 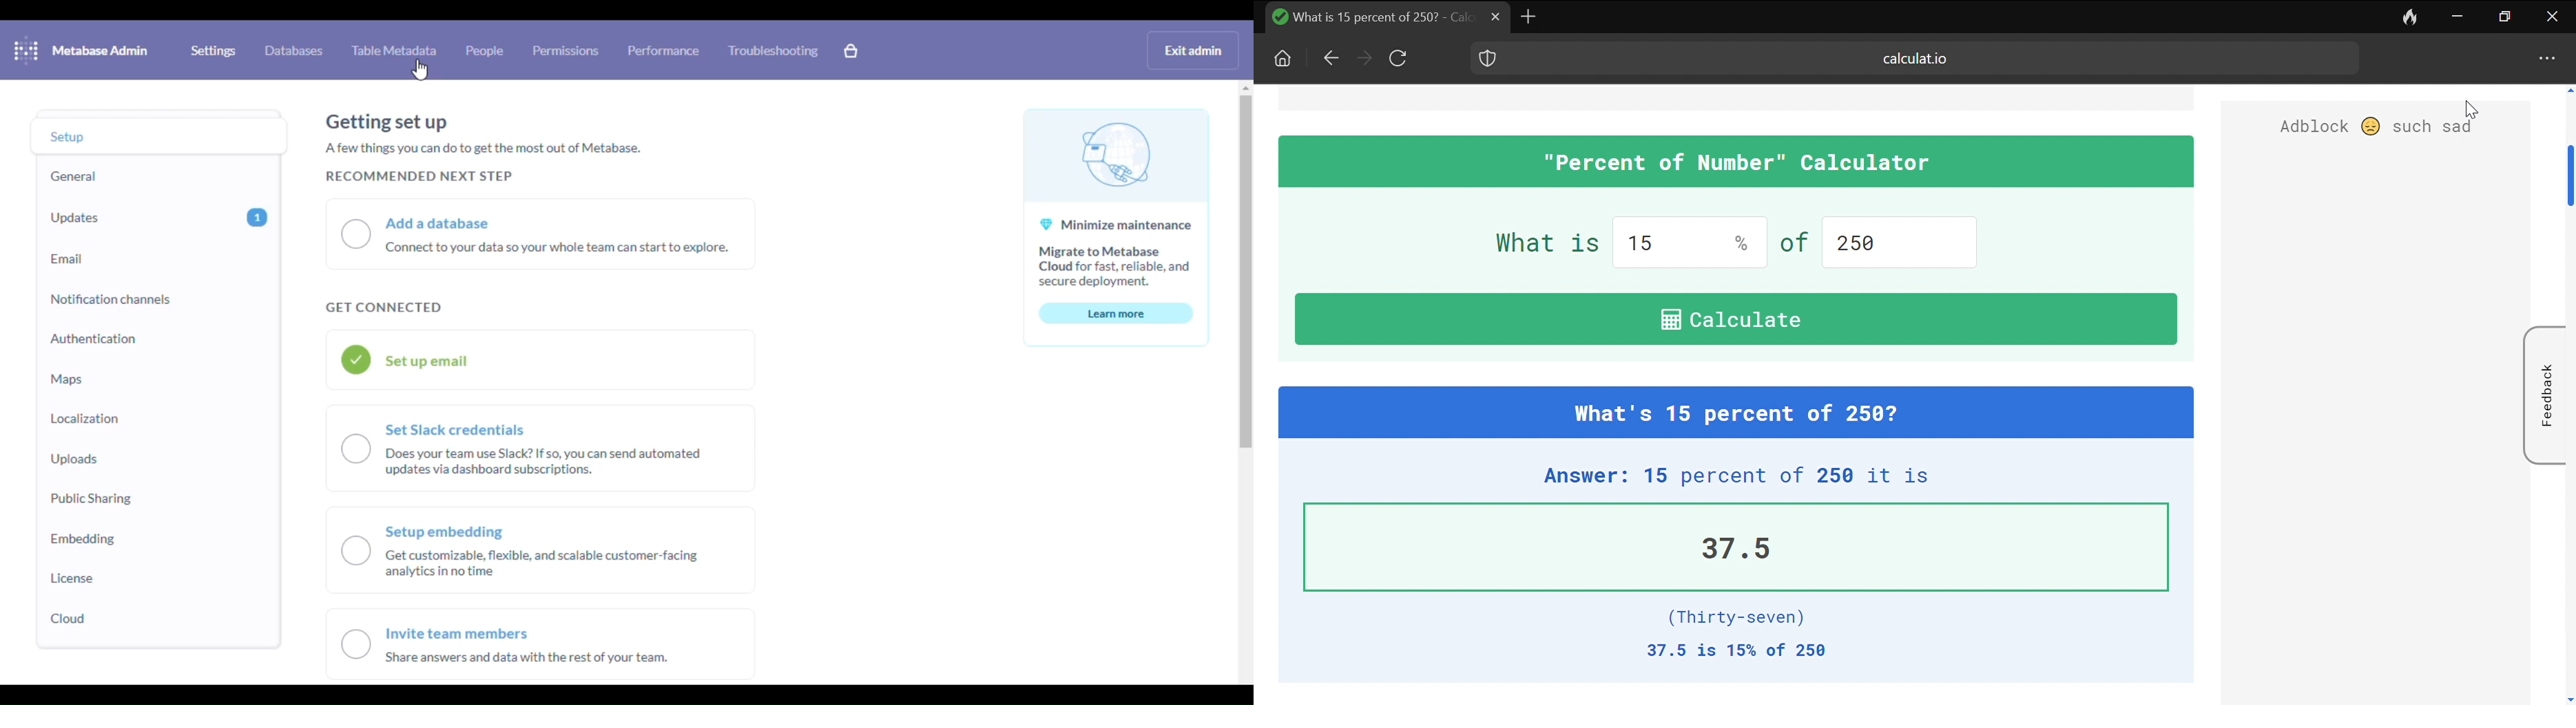 I want to click on databases, so click(x=294, y=50).